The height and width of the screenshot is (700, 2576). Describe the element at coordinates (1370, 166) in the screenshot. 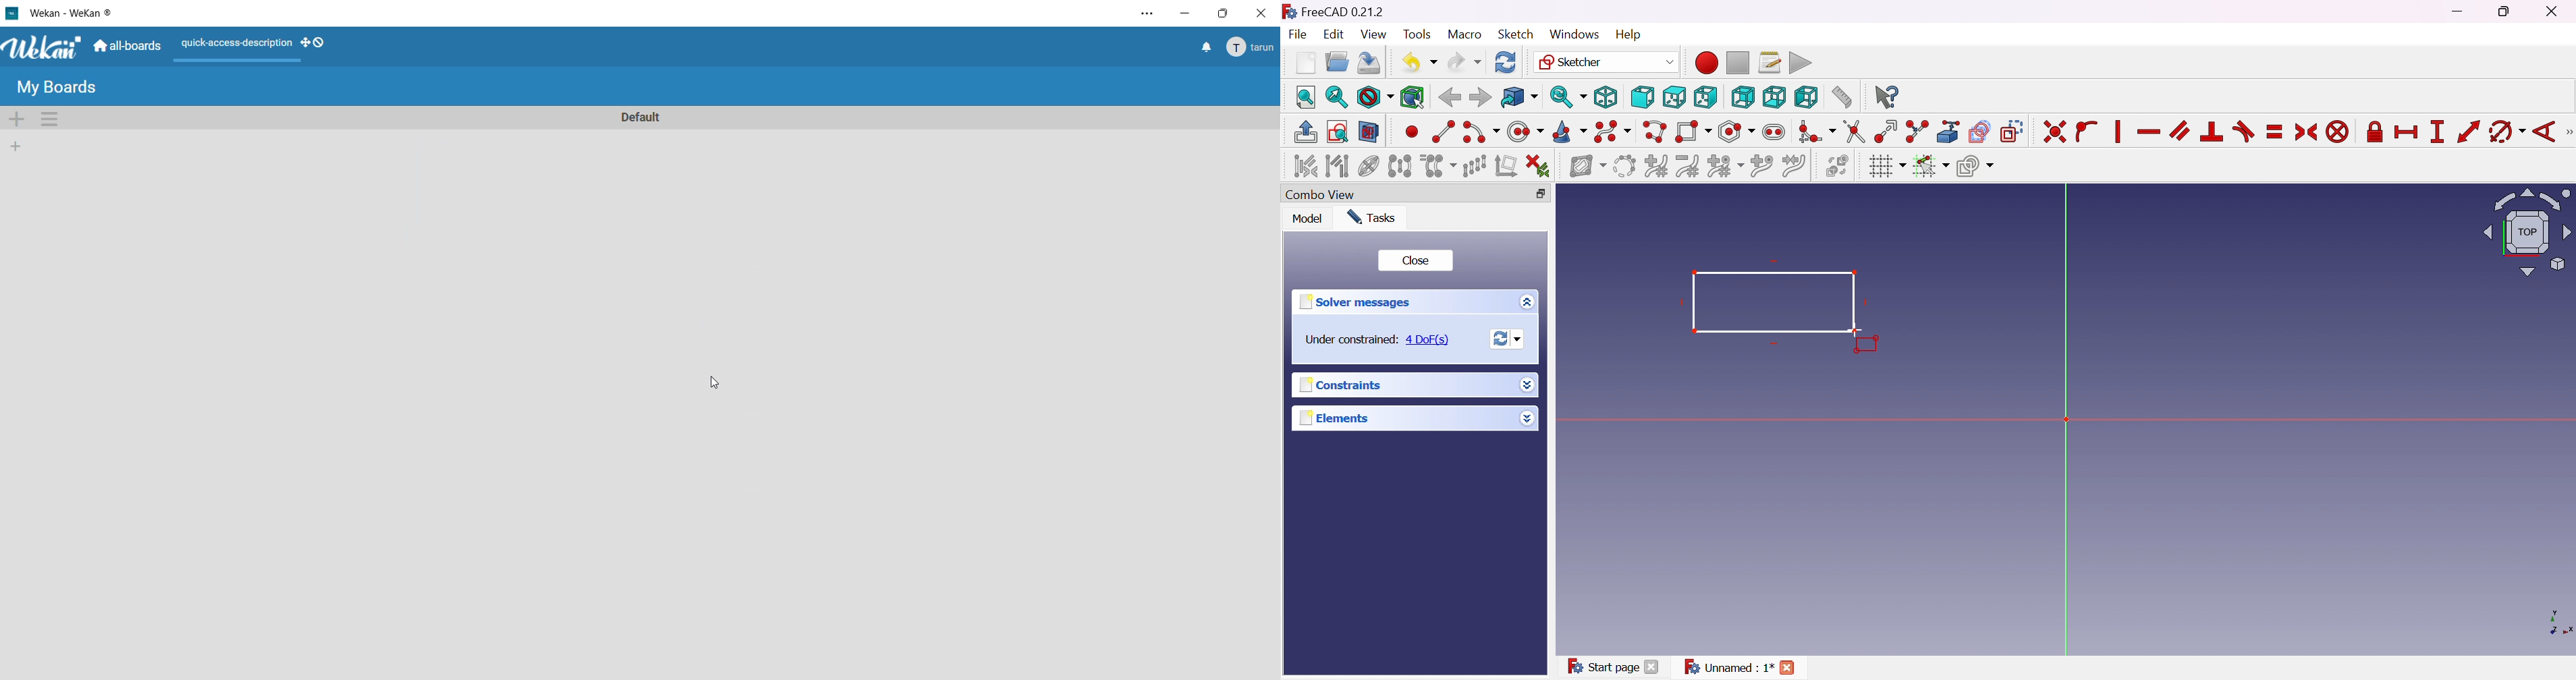

I see `Show/hide internal geometry` at that location.